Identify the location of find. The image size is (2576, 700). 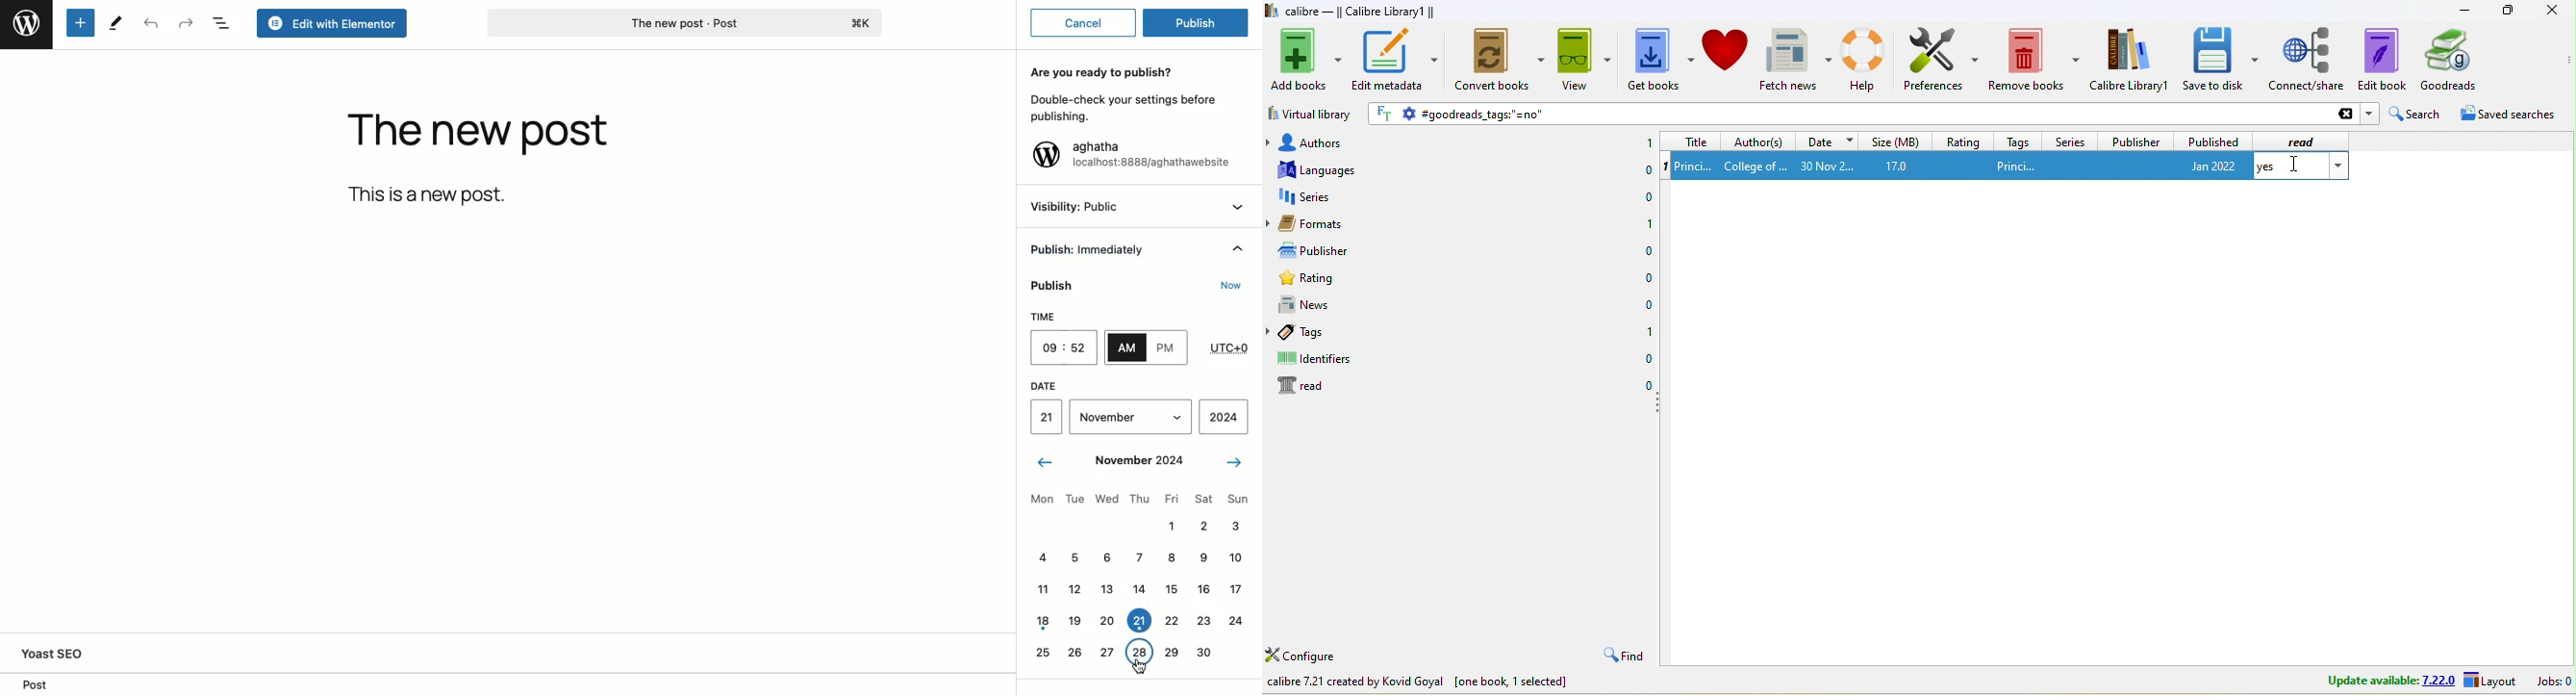
(1623, 654).